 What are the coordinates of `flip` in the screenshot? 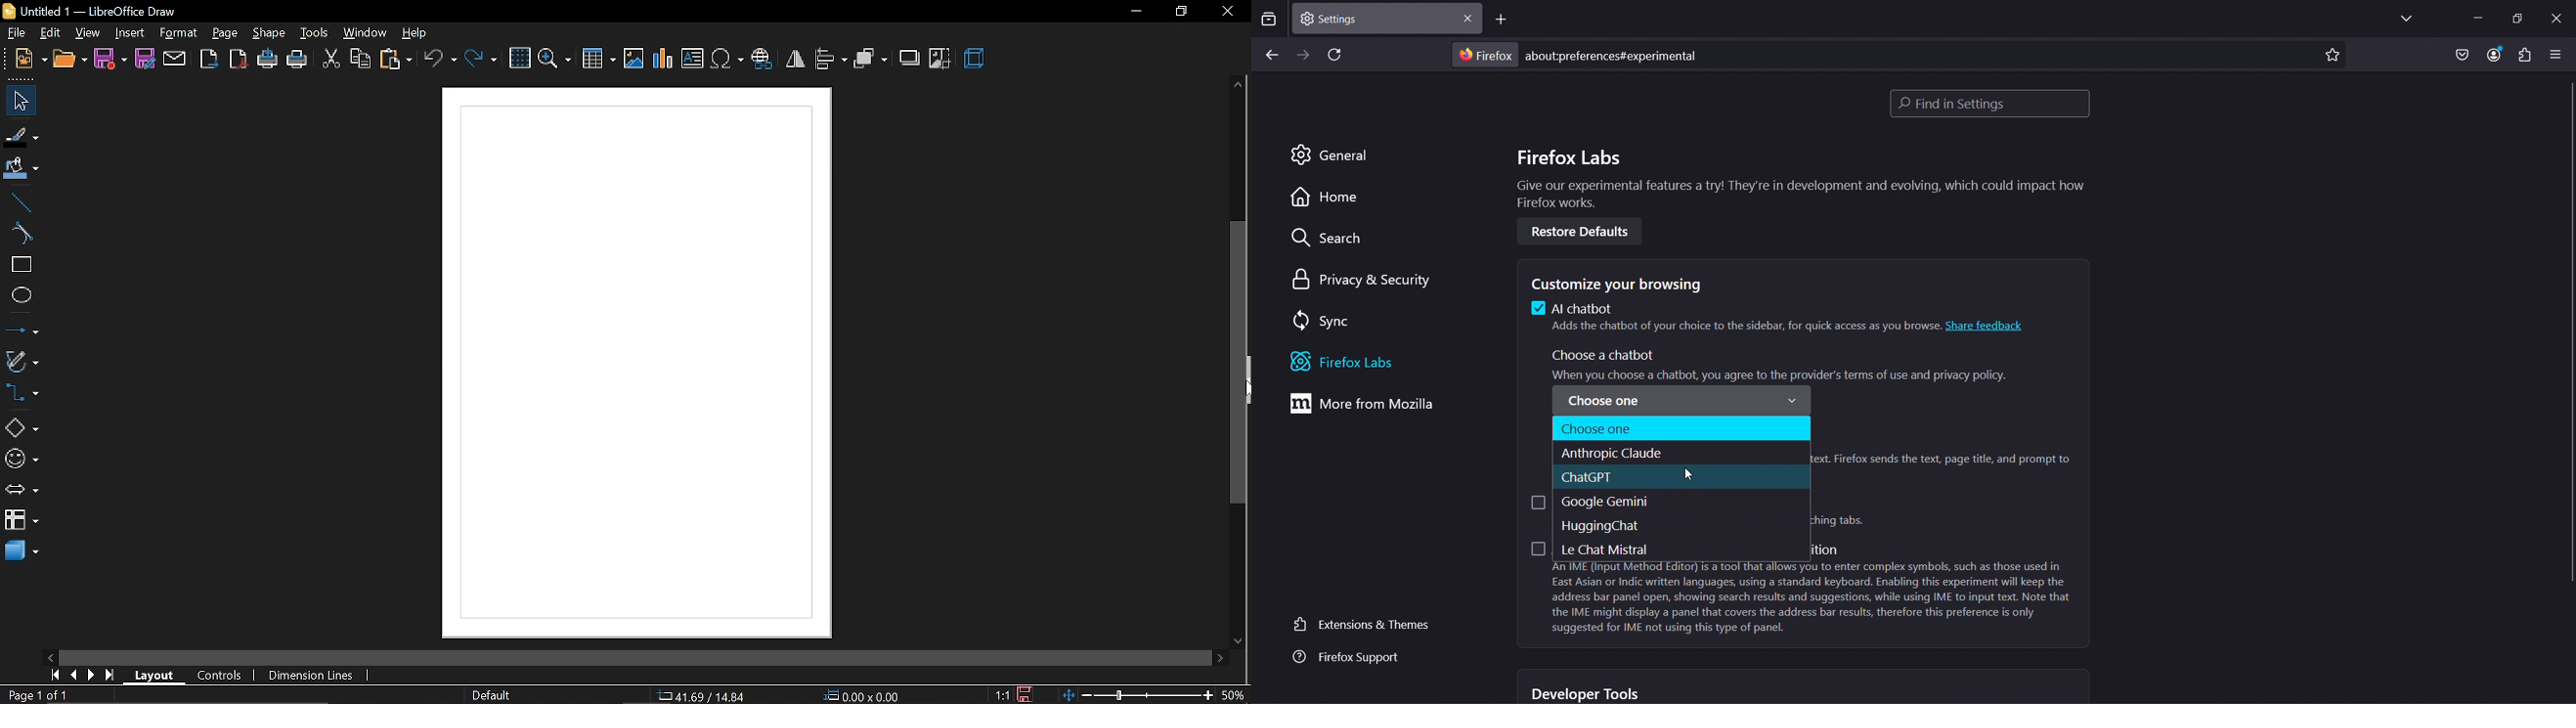 It's located at (796, 60).